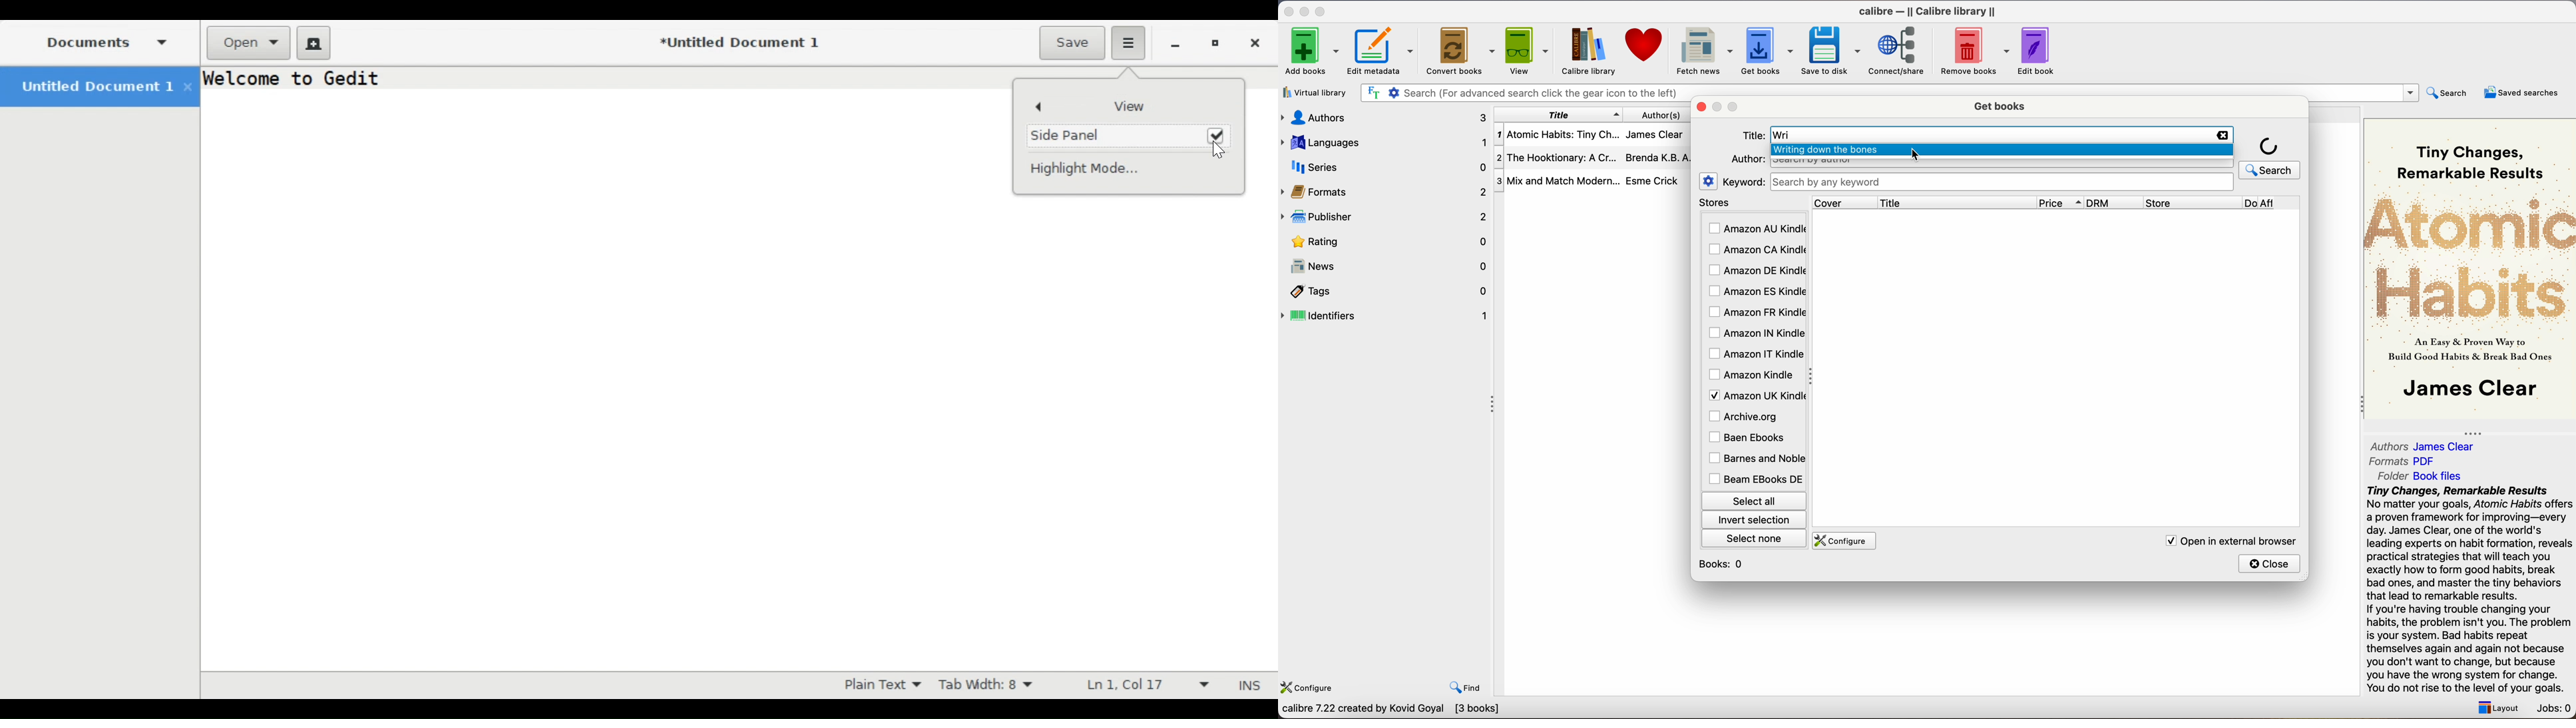 This screenshot has width=2576, height=728. I want to click on Wri, so click(1783, 136).